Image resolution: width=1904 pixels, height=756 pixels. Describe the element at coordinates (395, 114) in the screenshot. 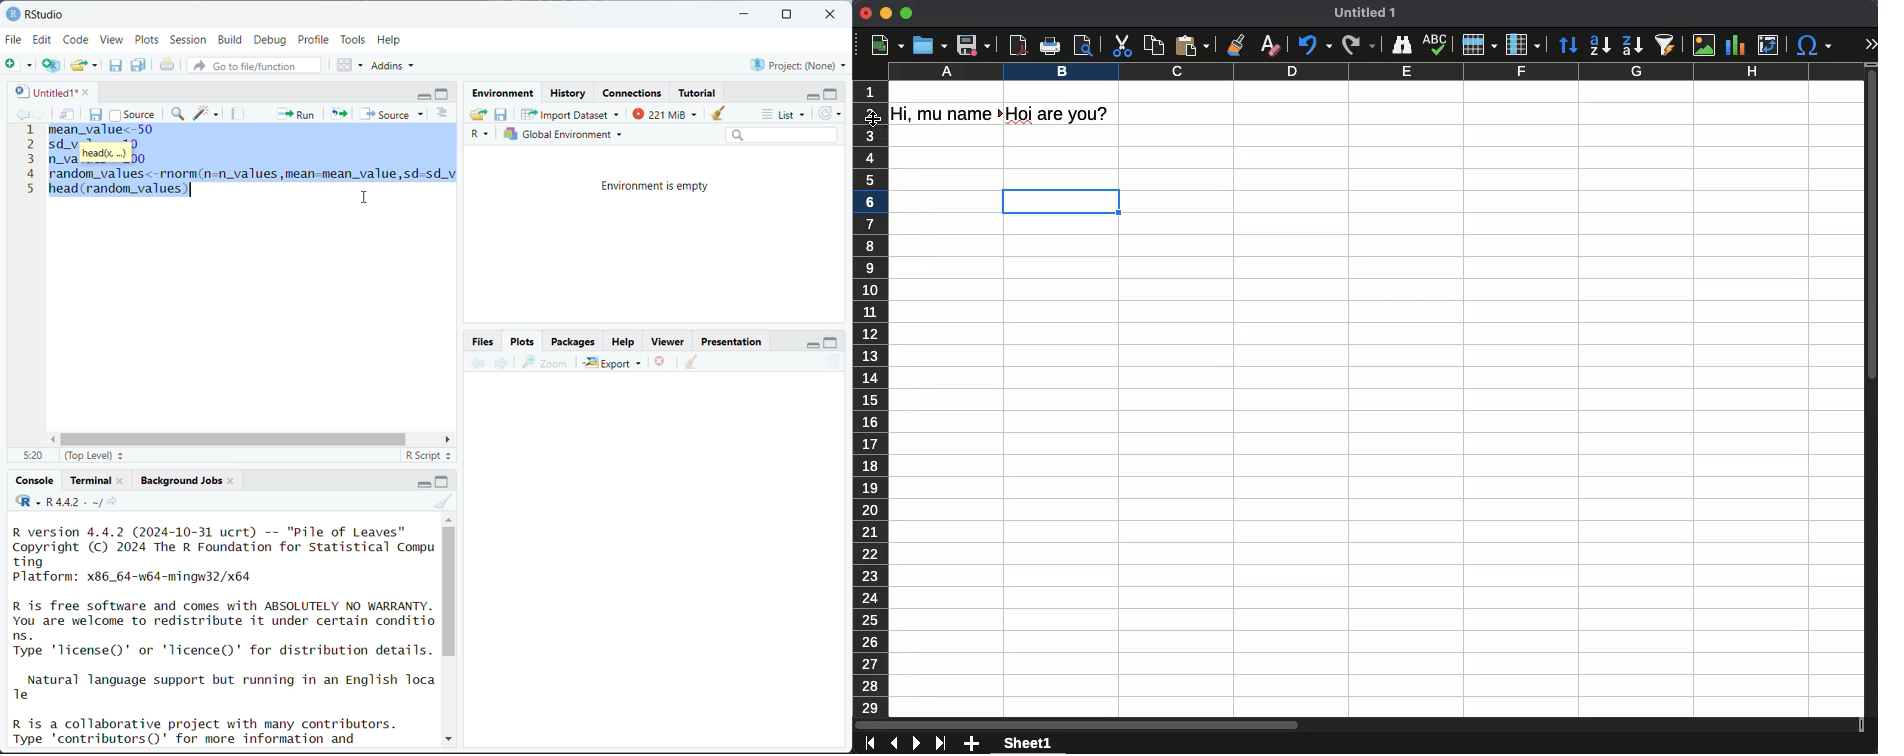

I see `source` at that location.